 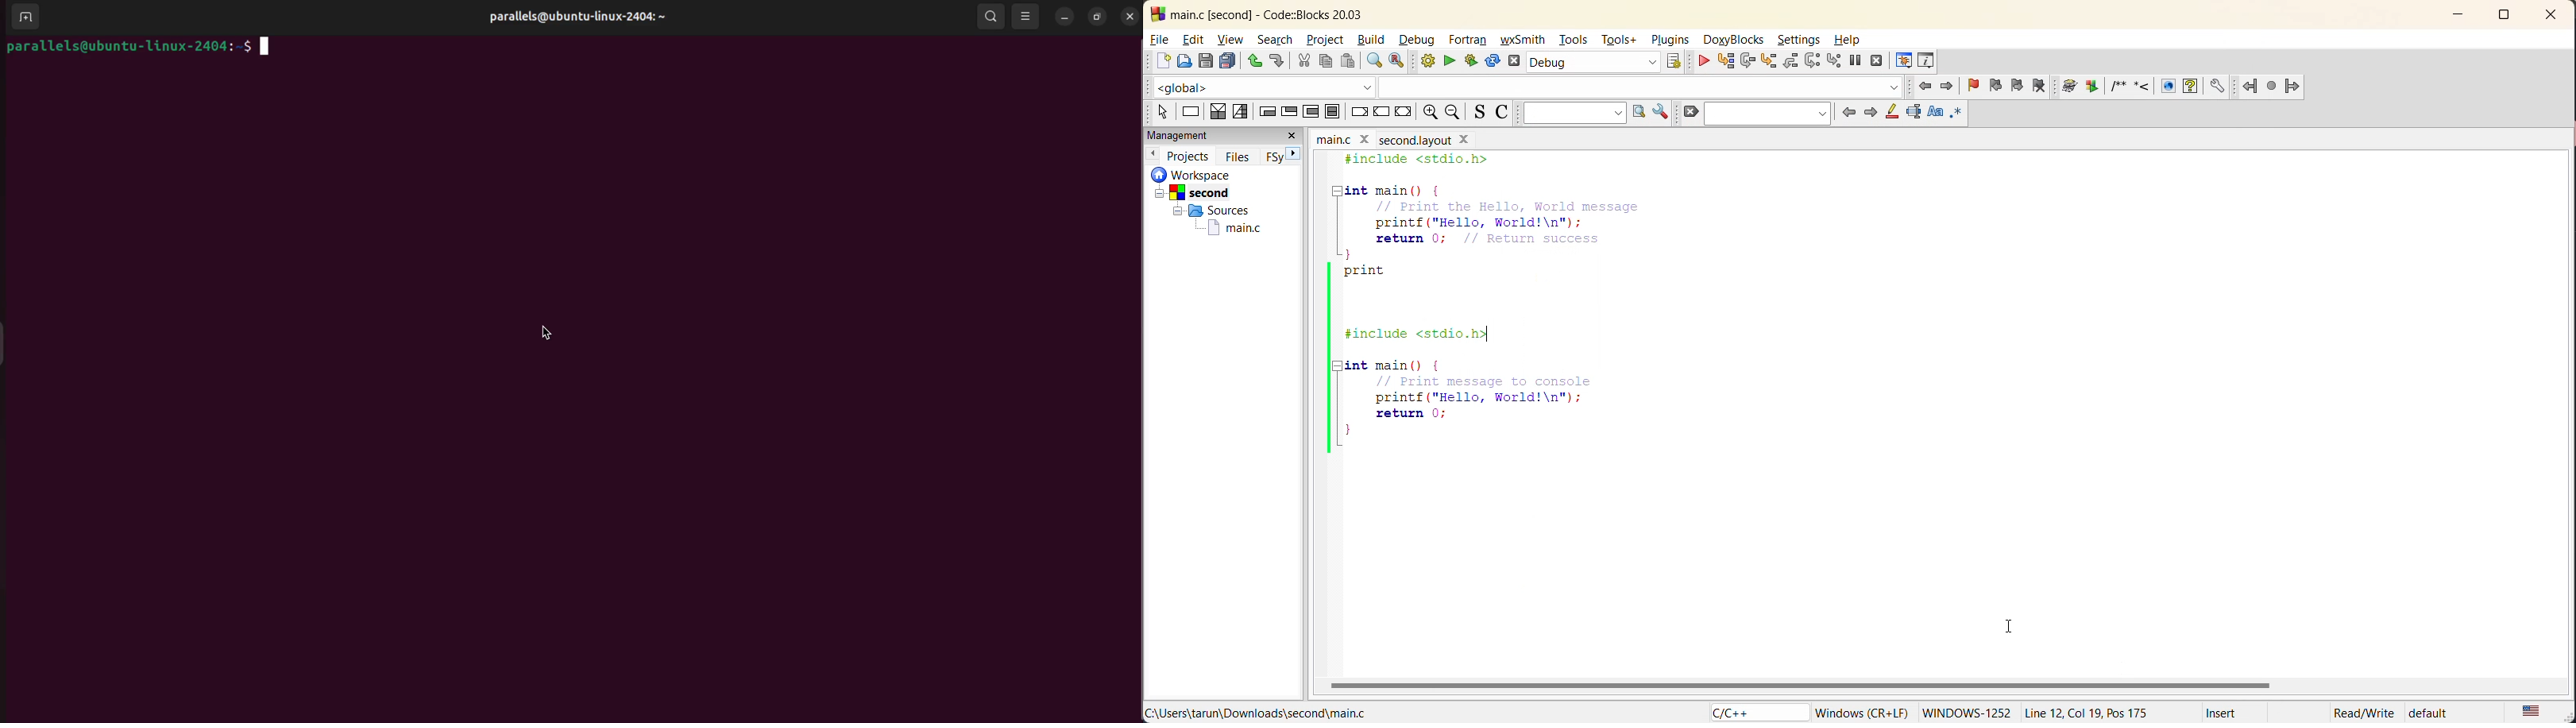 I want to click on rebuild, so click(x=1494, y=61).